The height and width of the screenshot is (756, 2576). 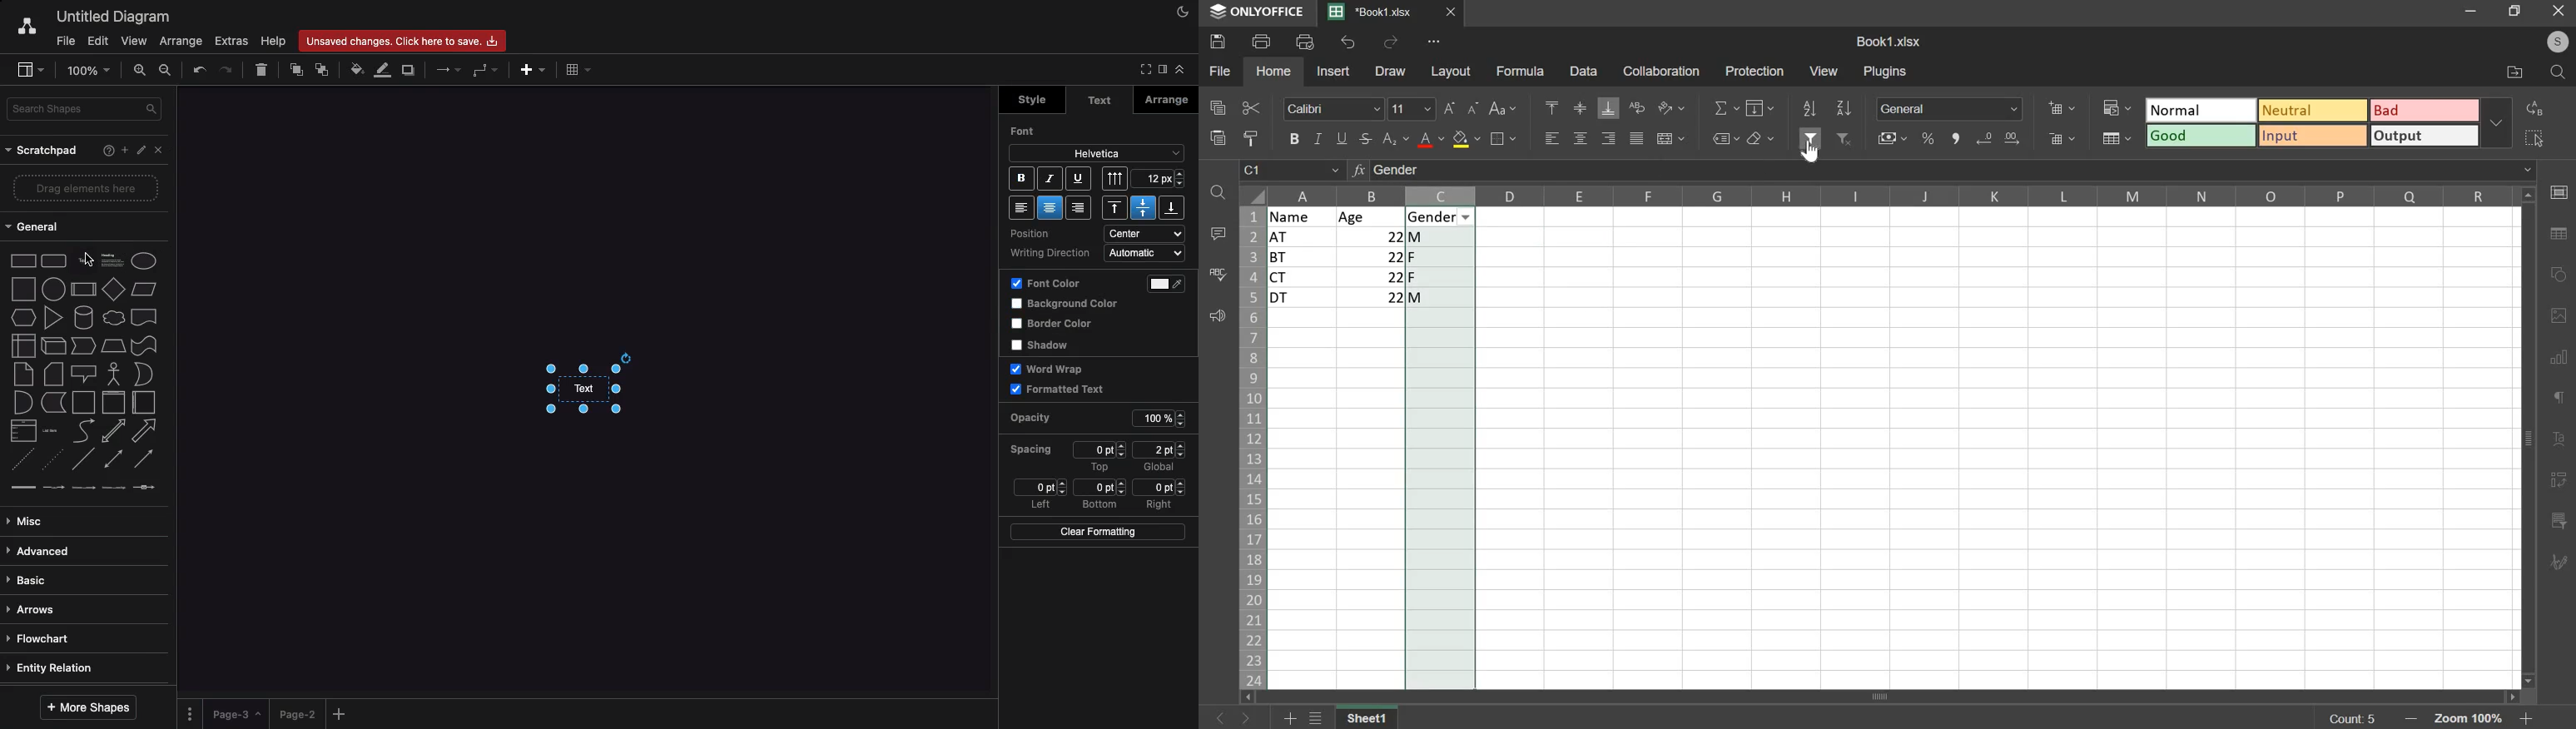 I want to click on data storage, so click(x=54, y=403).